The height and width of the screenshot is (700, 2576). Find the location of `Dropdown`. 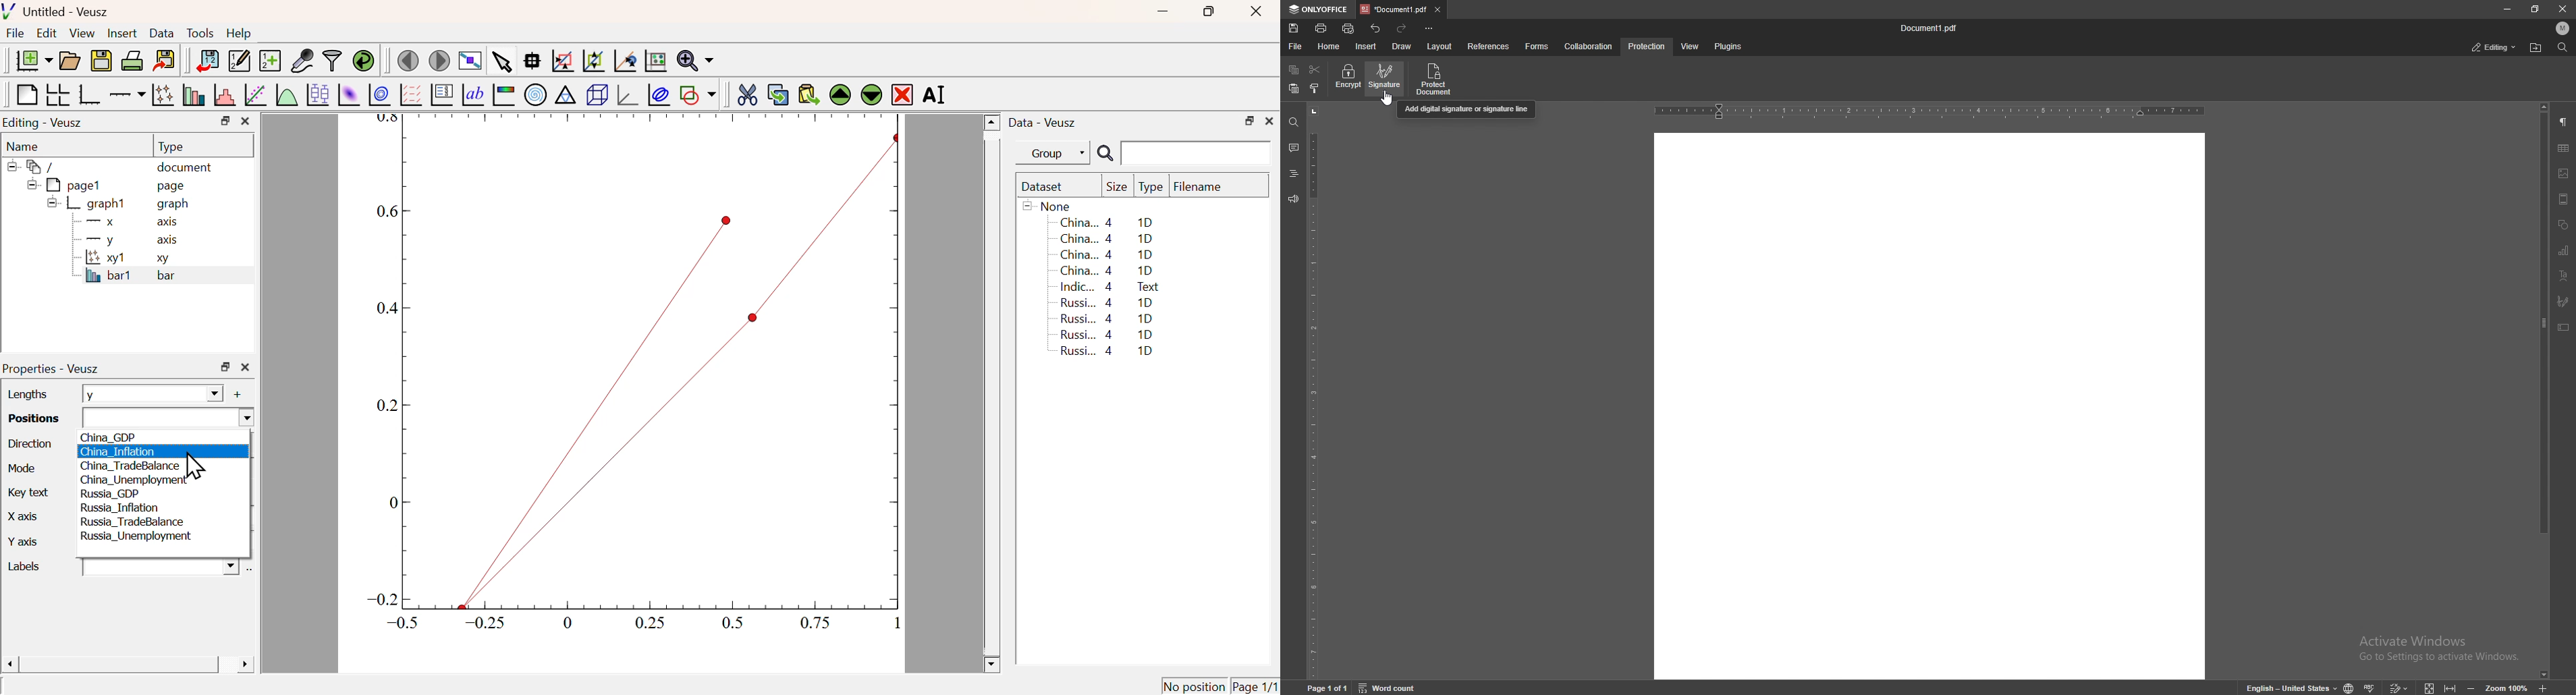

Dropdown is located at coordinates (162, 417).